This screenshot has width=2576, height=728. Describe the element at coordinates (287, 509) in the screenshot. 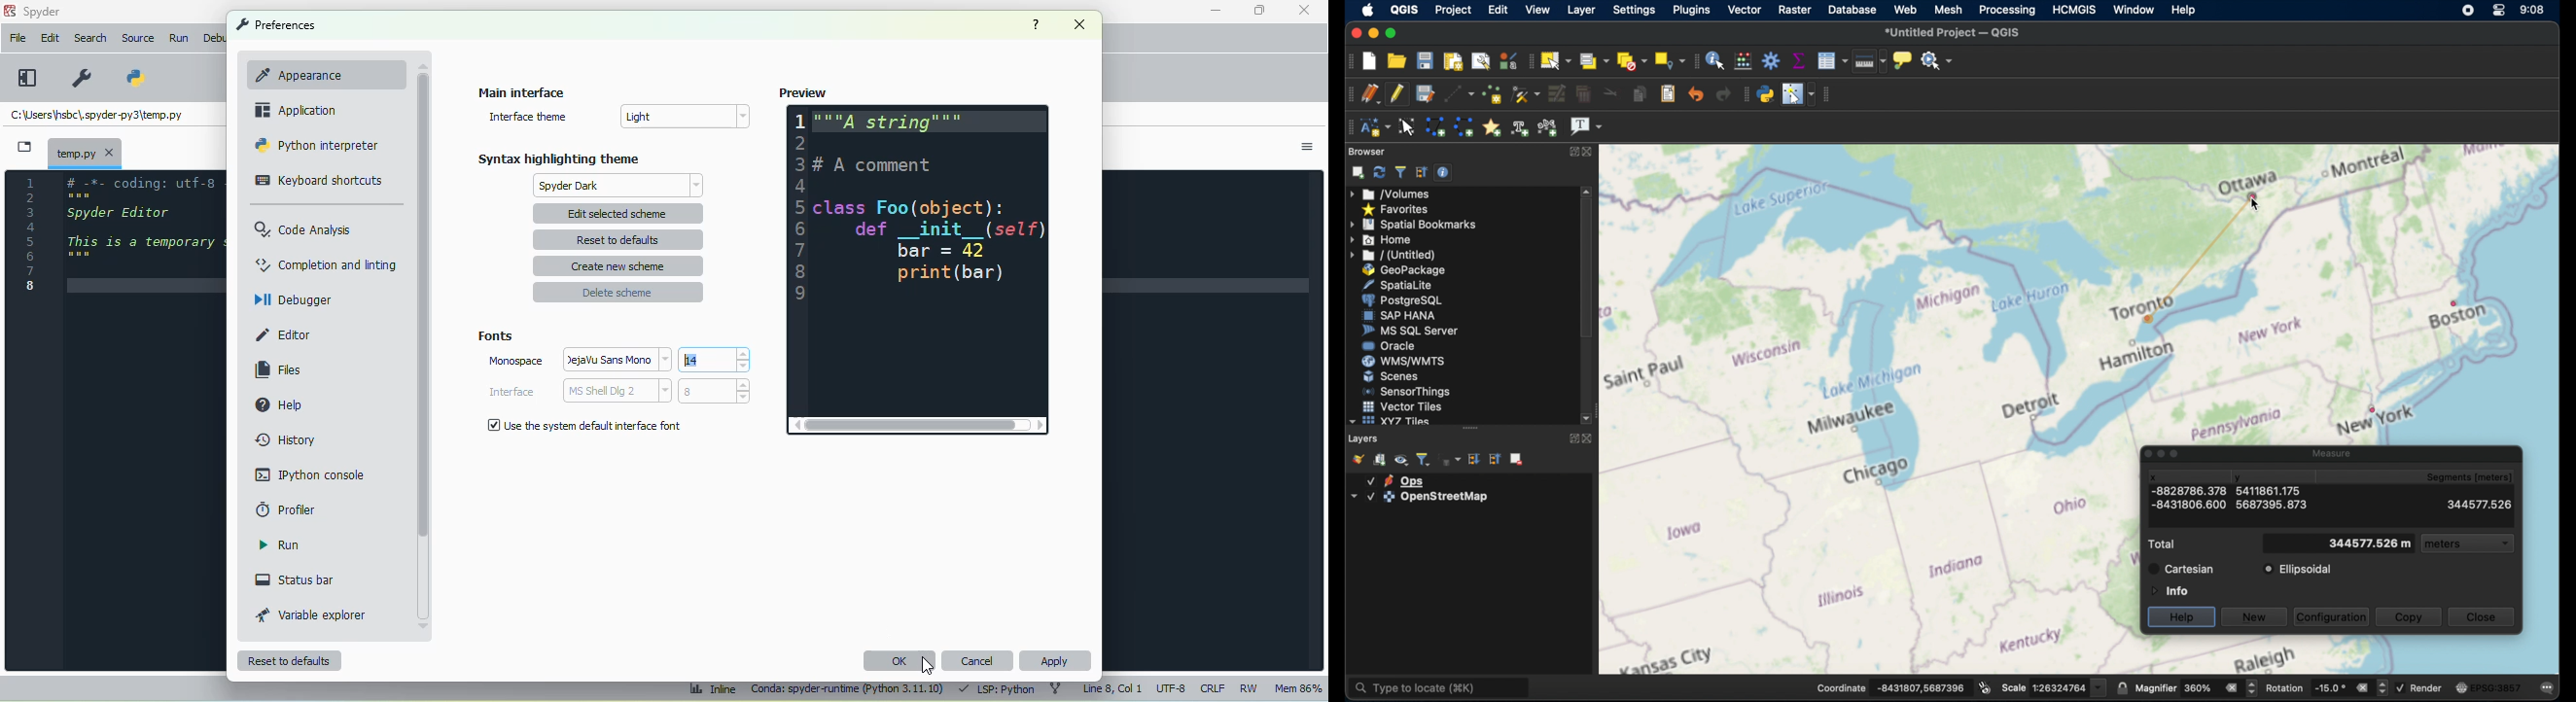

I see `profiler` at that location.